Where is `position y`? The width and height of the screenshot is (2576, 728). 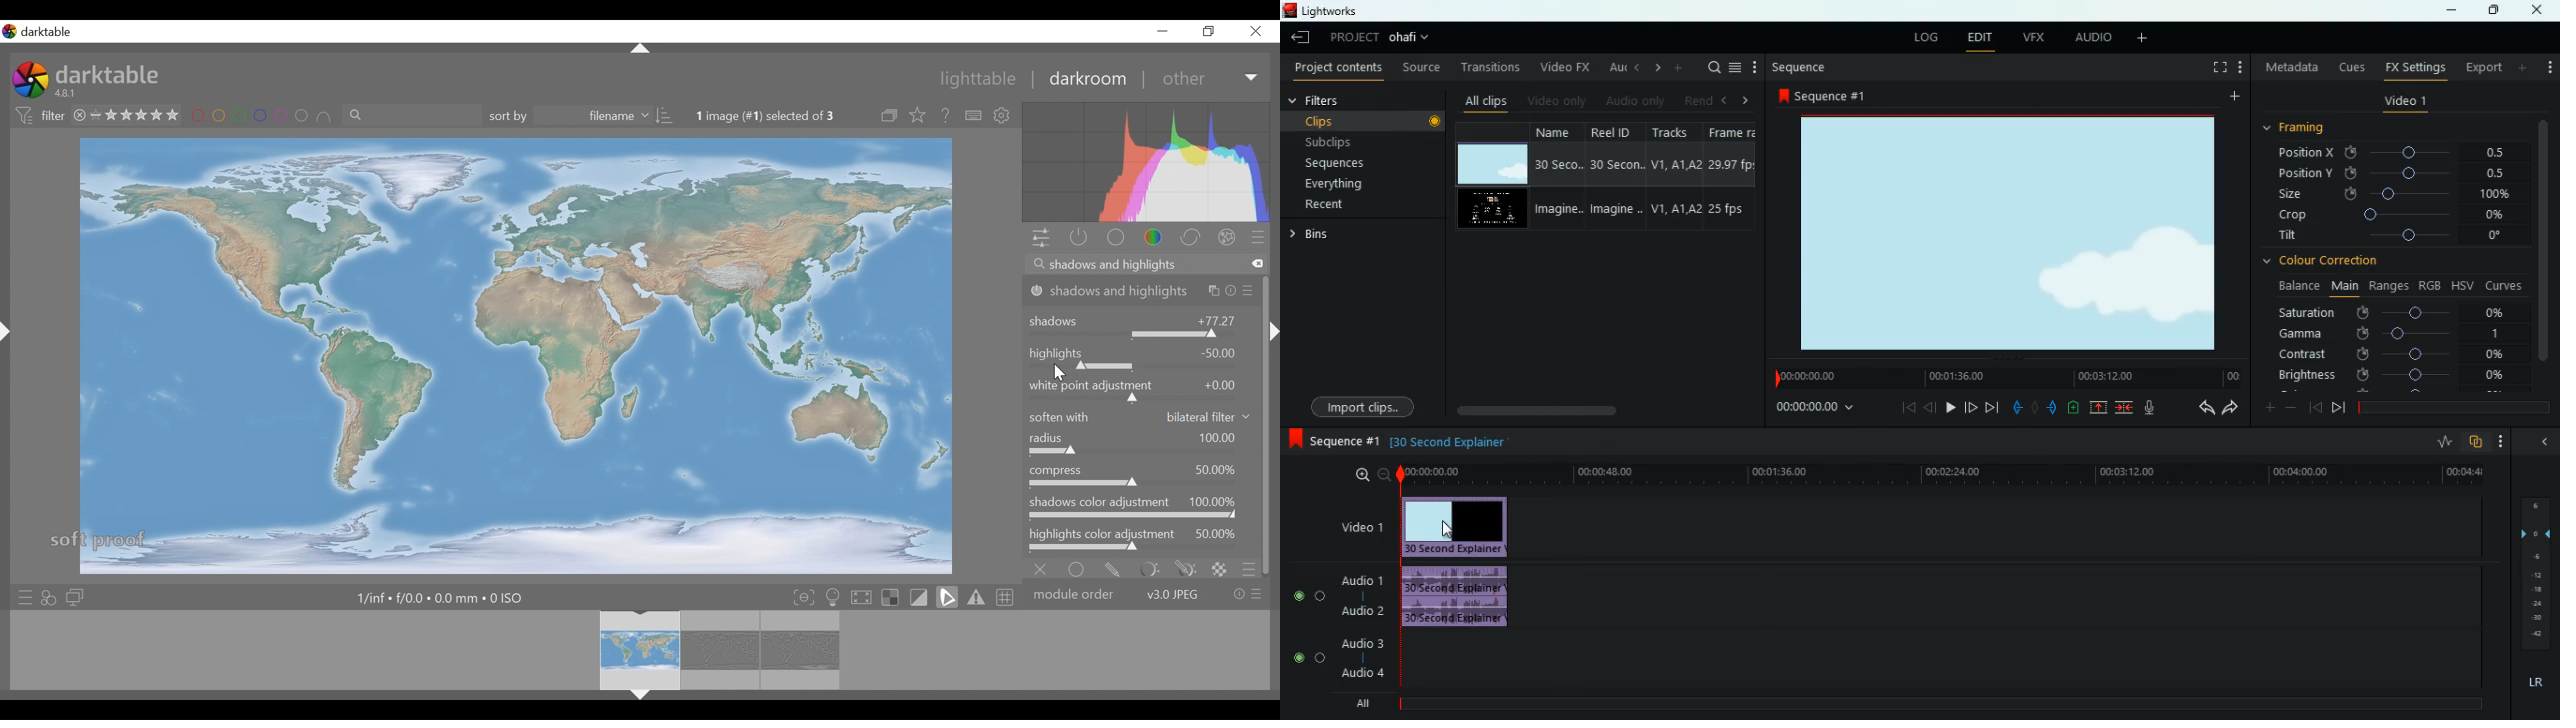
position y is located at coordinates (2395, 173).